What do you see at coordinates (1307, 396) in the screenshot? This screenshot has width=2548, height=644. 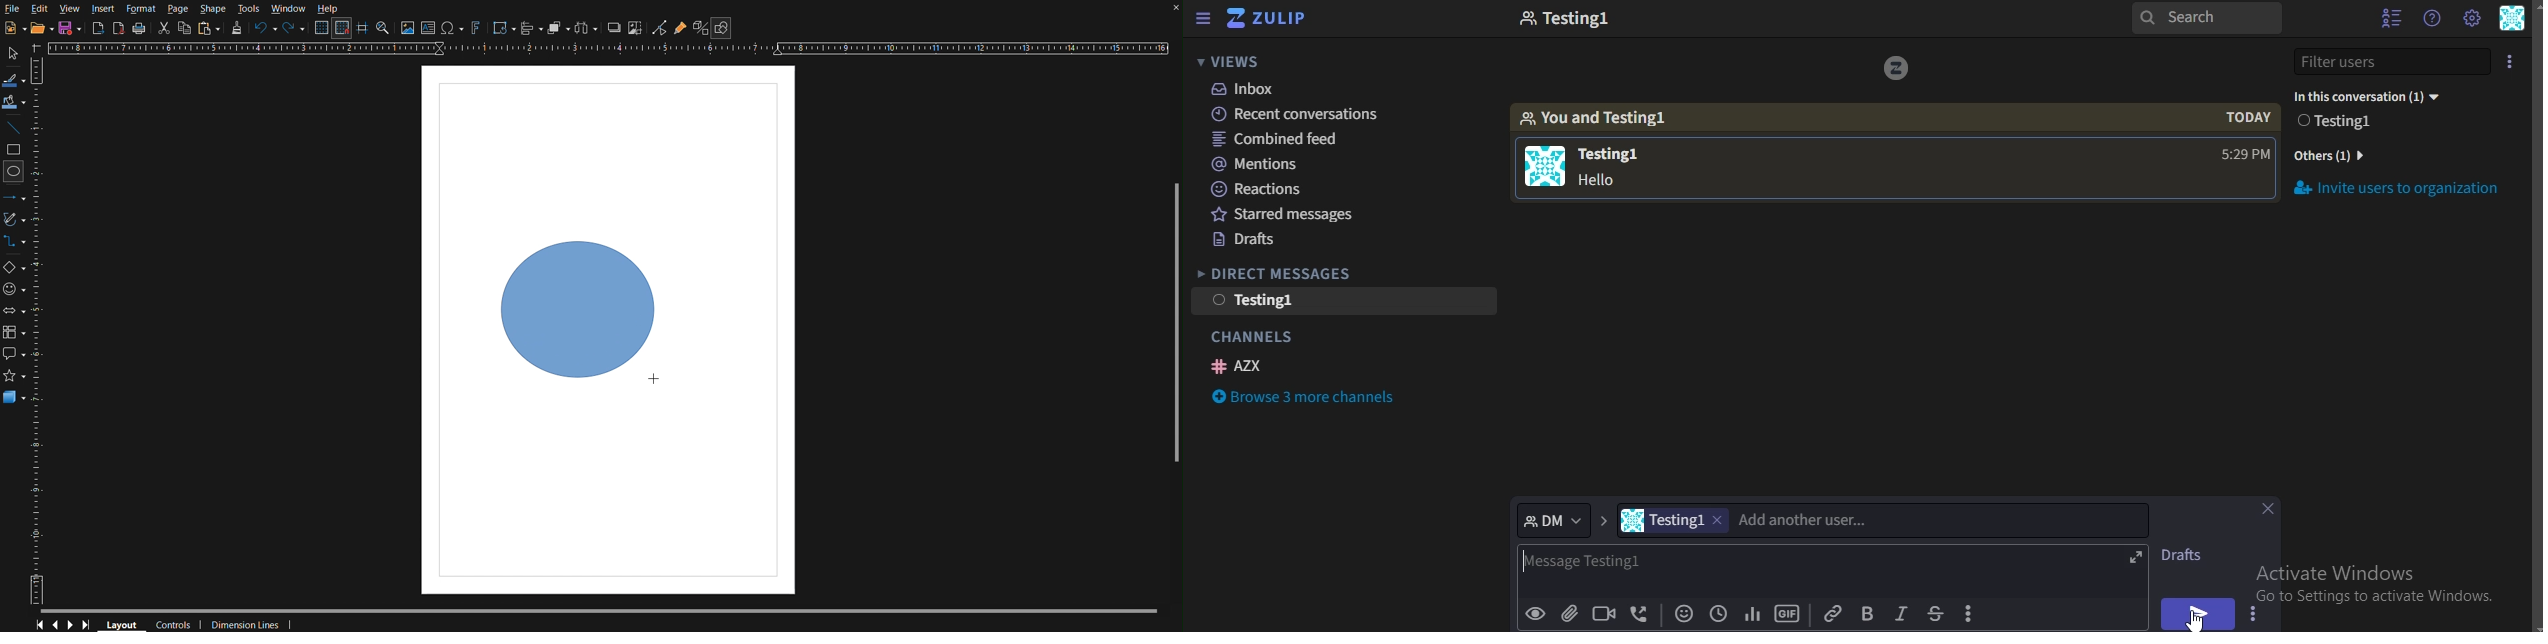 I see `browse 3 more channels` at bounding box center [1307, 396].